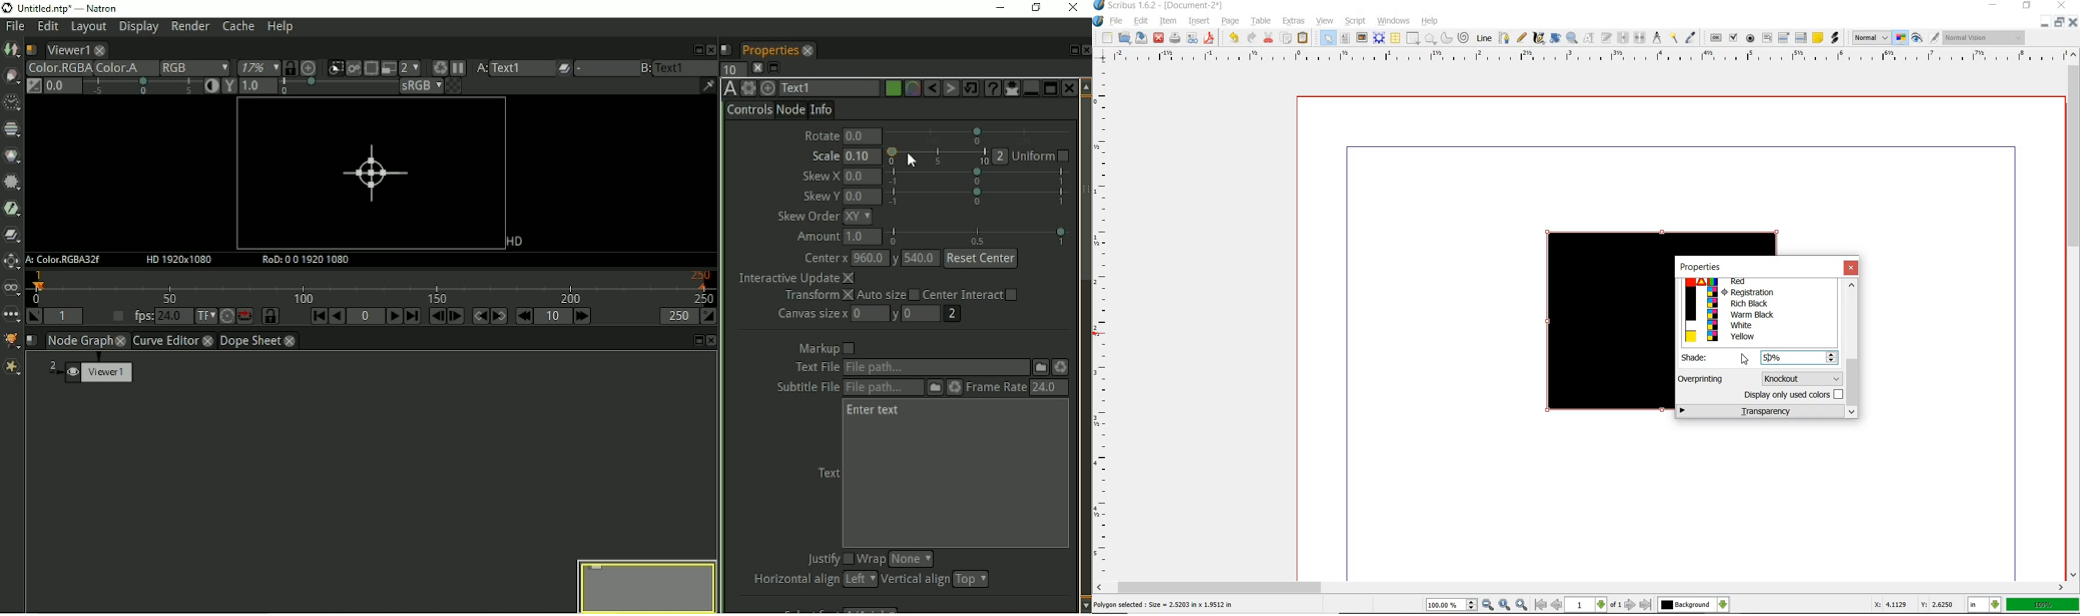 This screenshot has height=616, width=2100. I want to click on RESTORE, so click(2027, 8).